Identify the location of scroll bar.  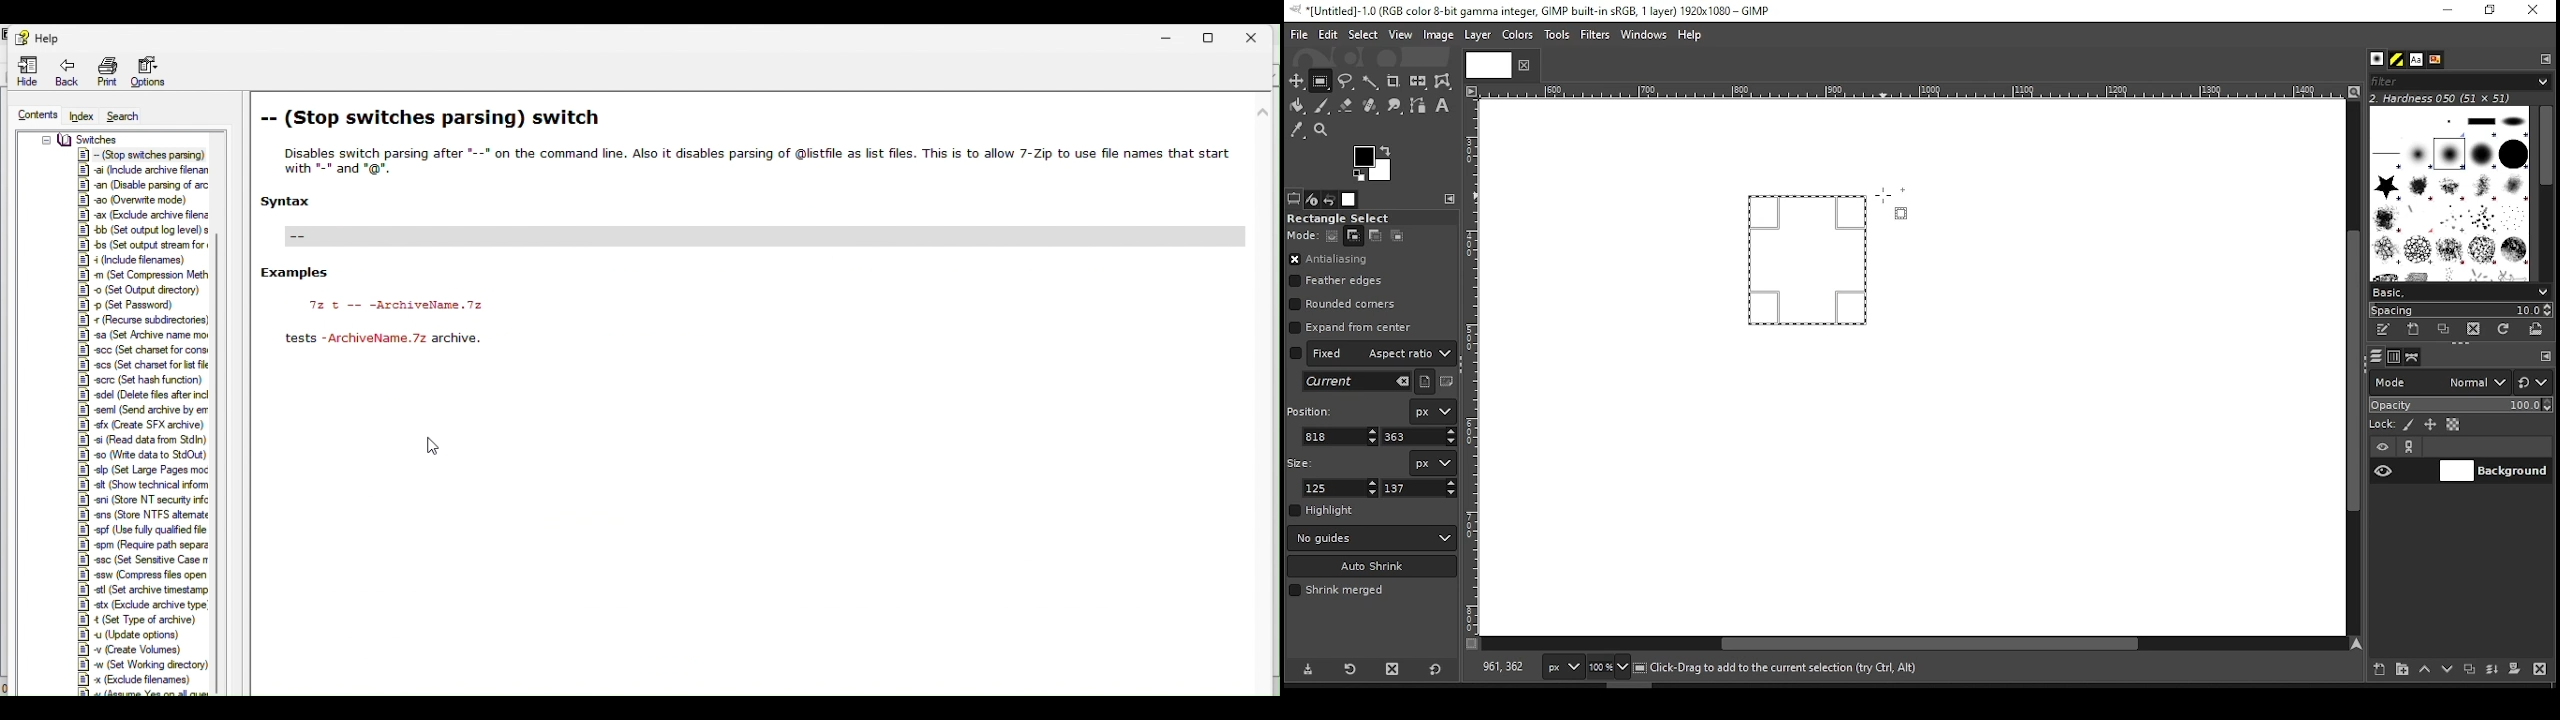
(2545, 192).